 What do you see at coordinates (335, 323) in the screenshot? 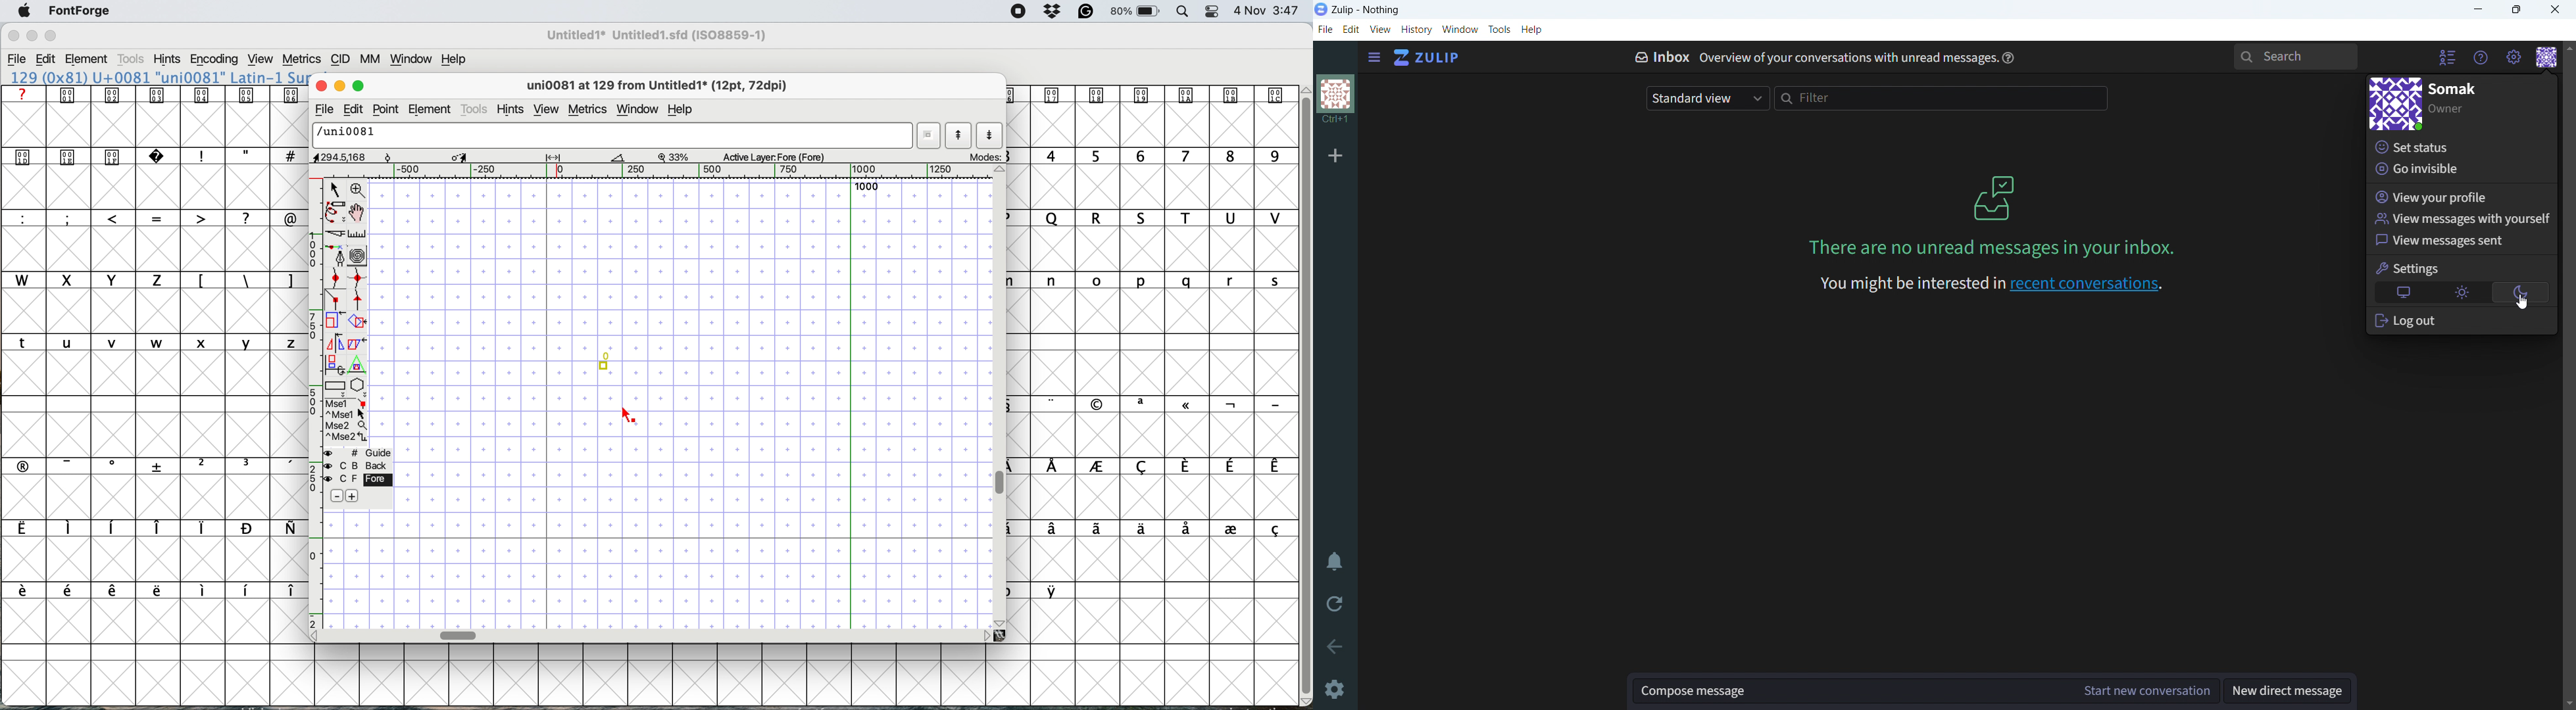
I see `scale the selection` at bounding box center [335, 323].